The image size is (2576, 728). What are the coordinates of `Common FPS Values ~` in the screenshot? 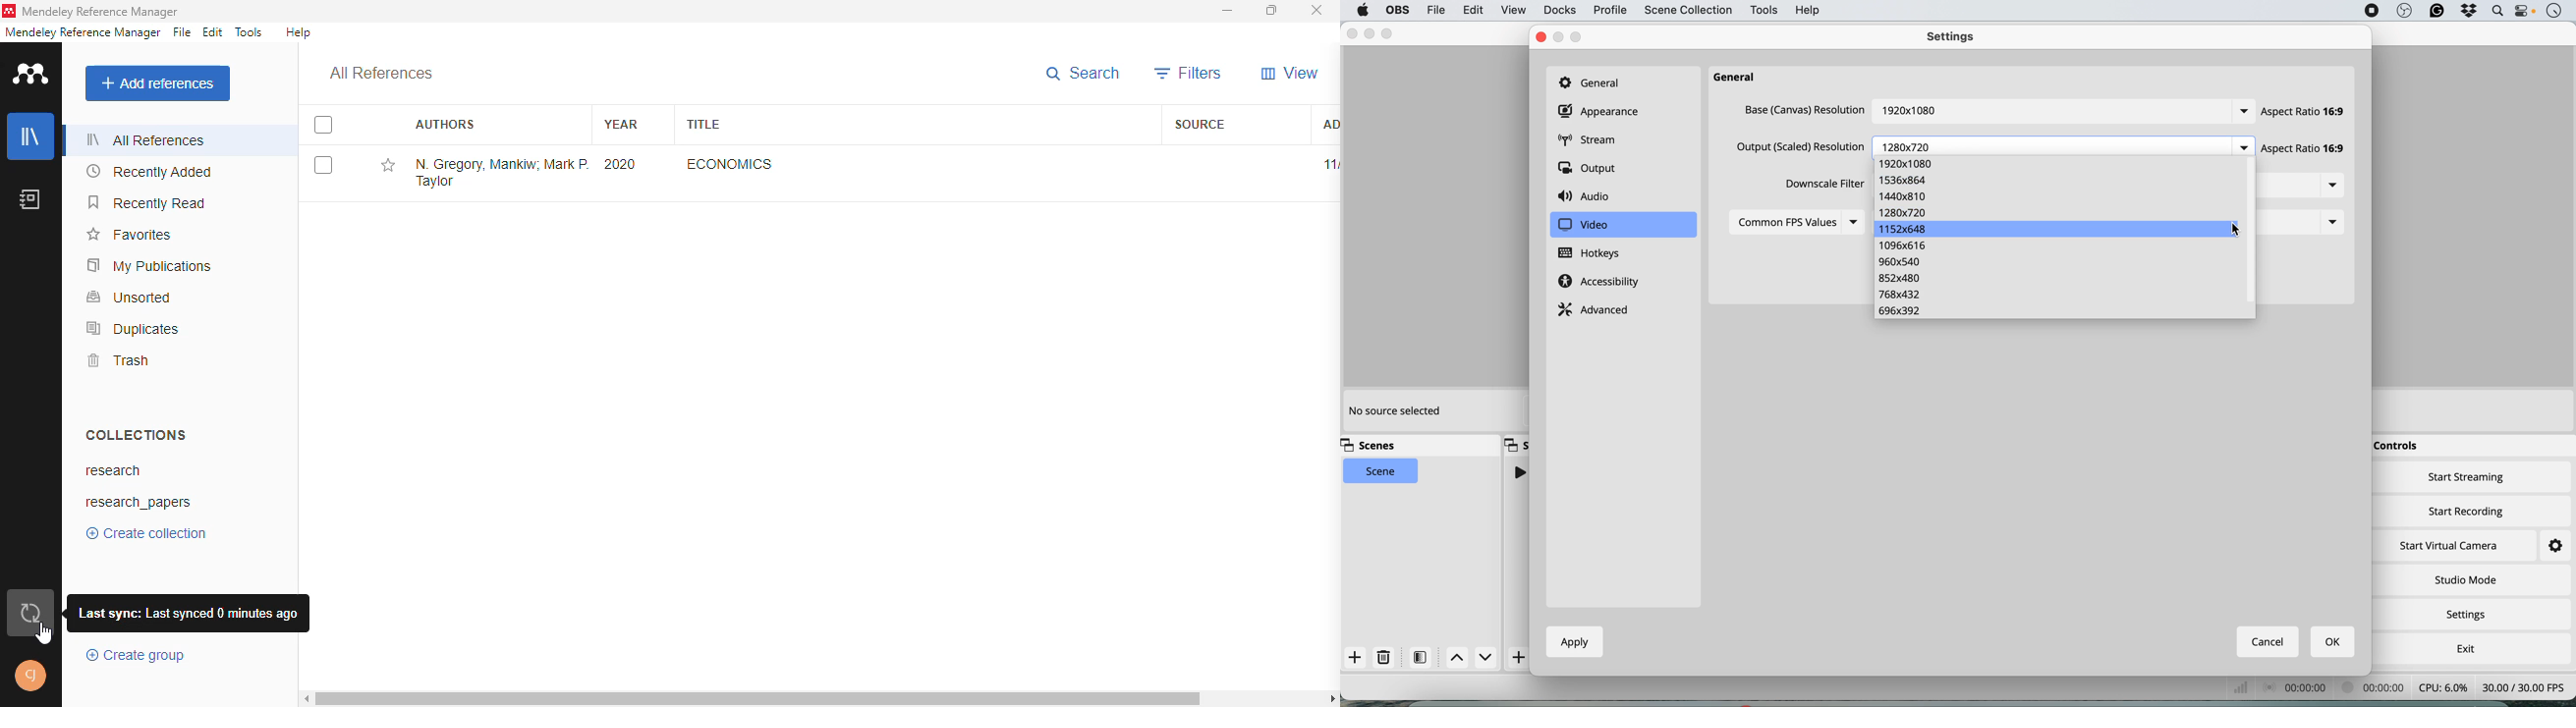 It's located at (1781, 224).